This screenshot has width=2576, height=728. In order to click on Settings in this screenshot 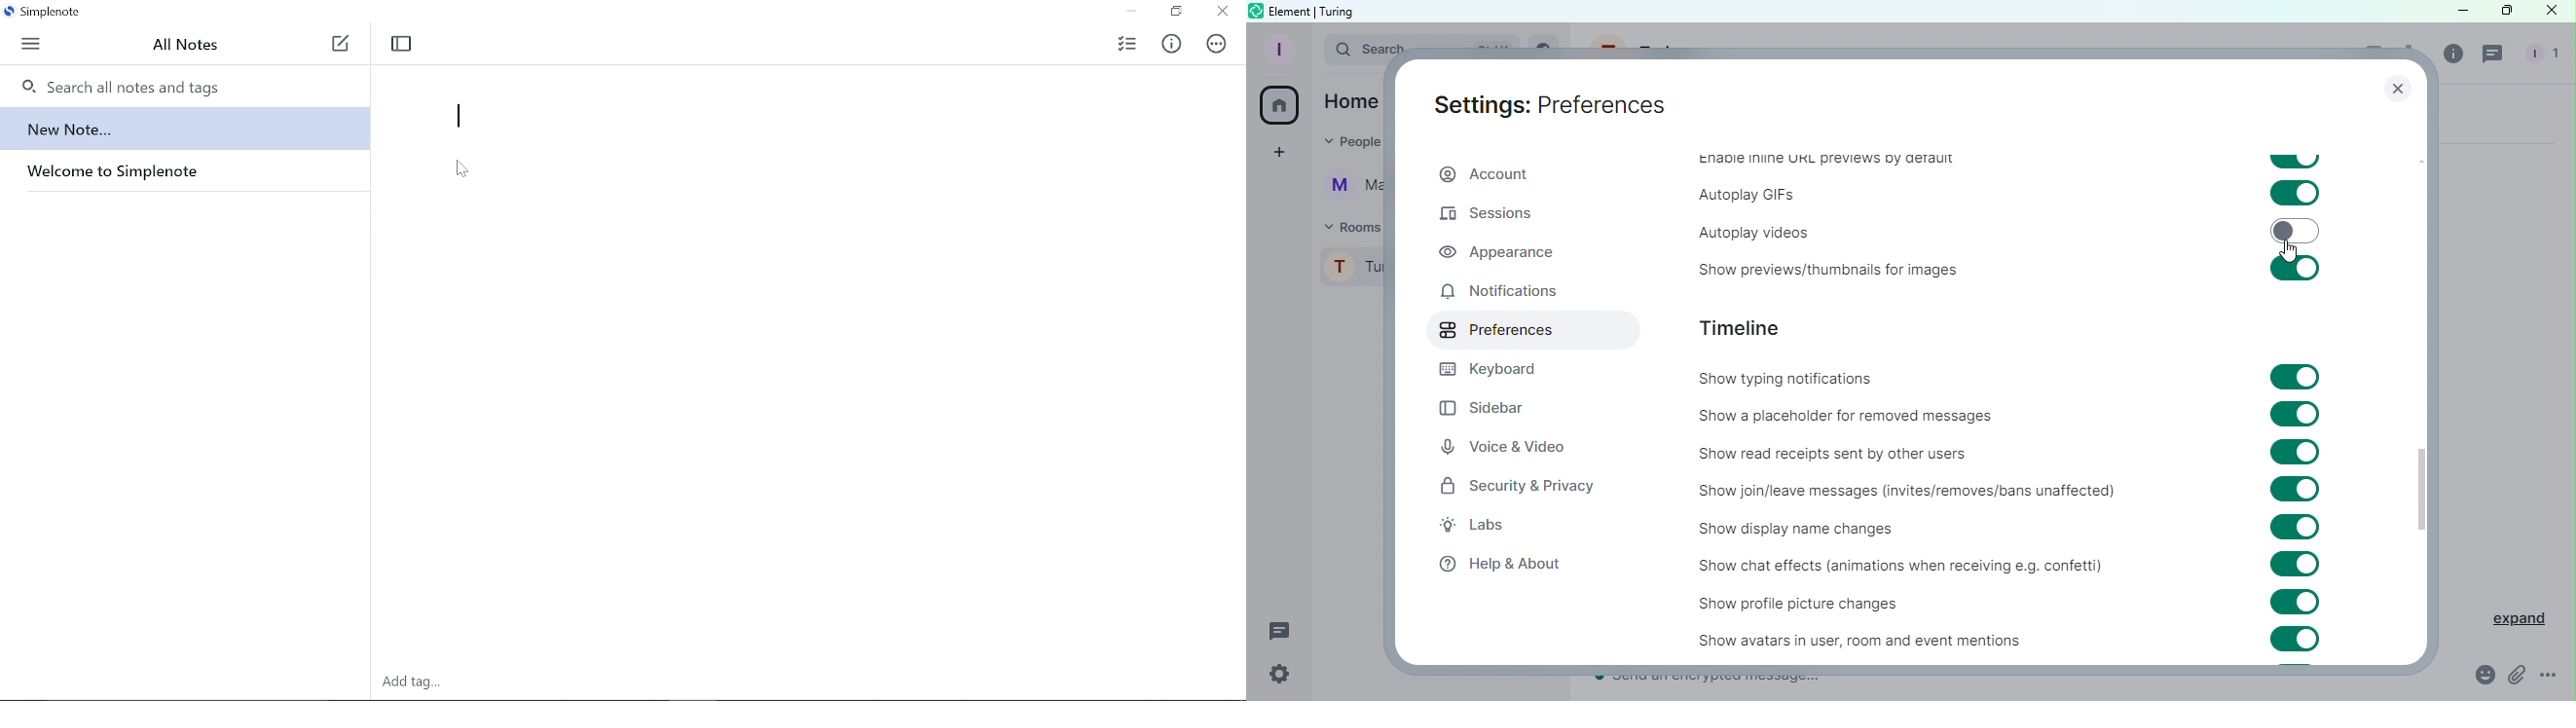, I will do `click(1279, 675)`.